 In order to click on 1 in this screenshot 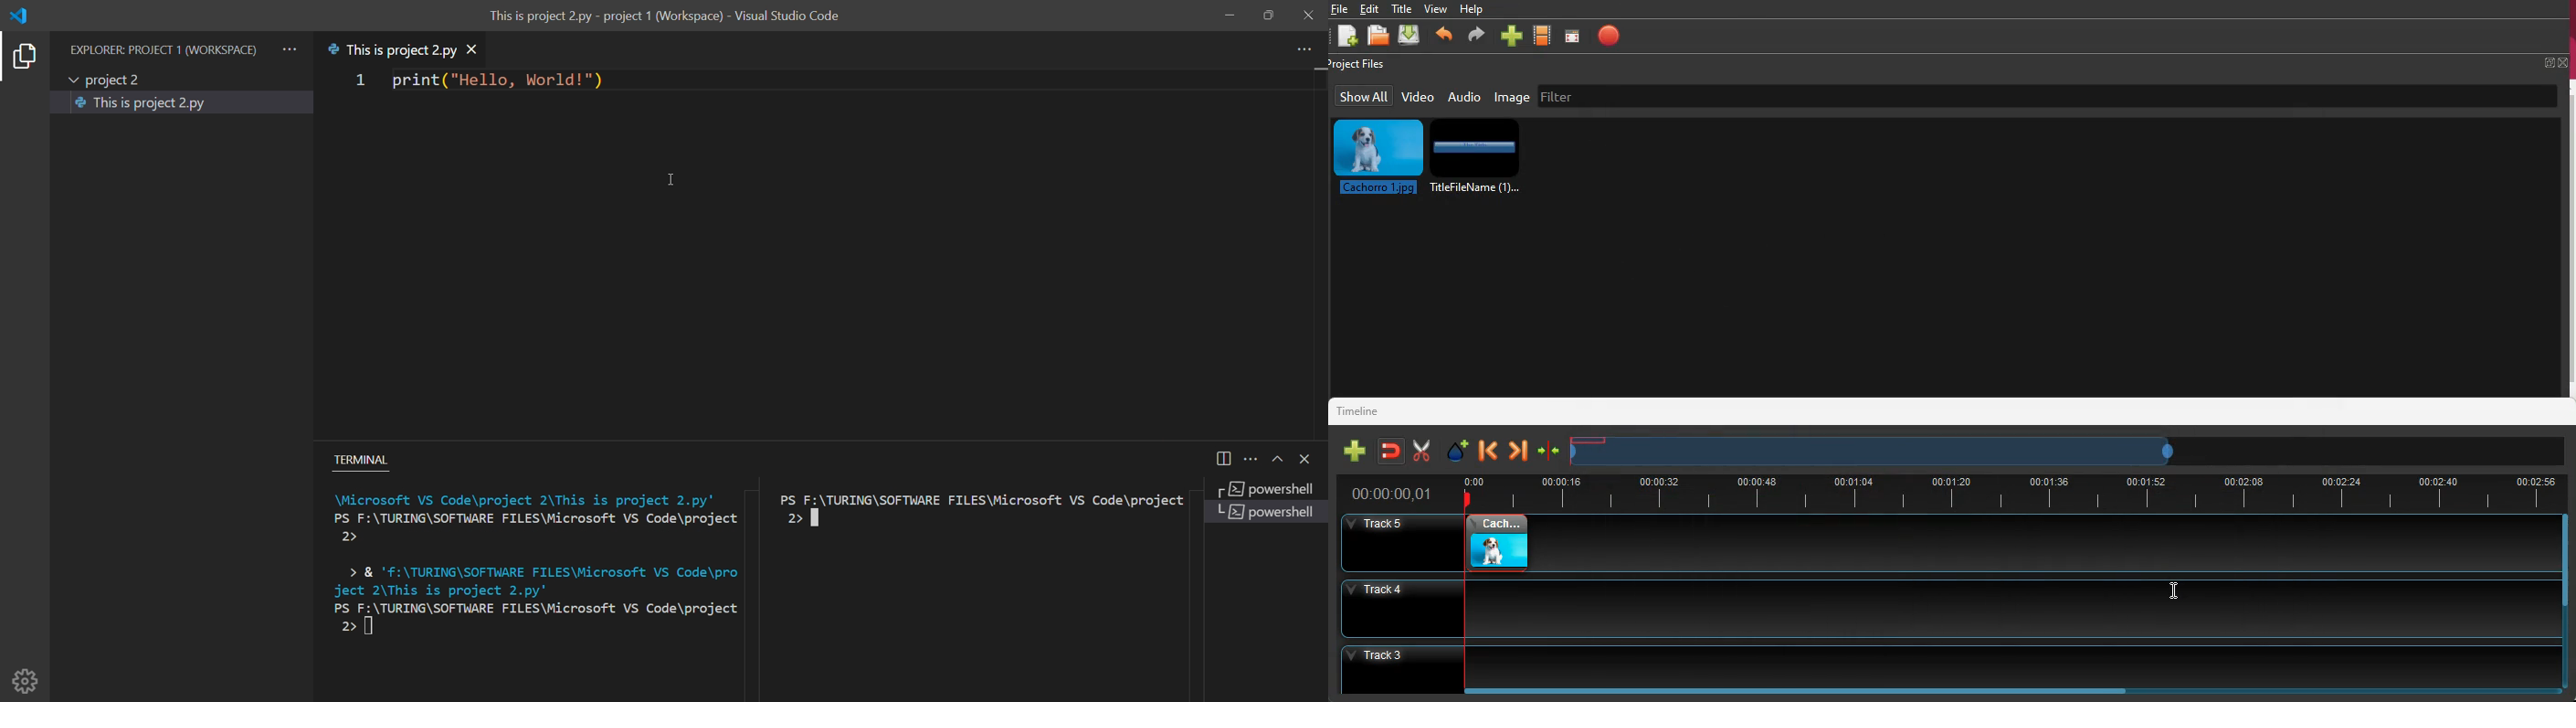, I will do `click(350, 82)`.